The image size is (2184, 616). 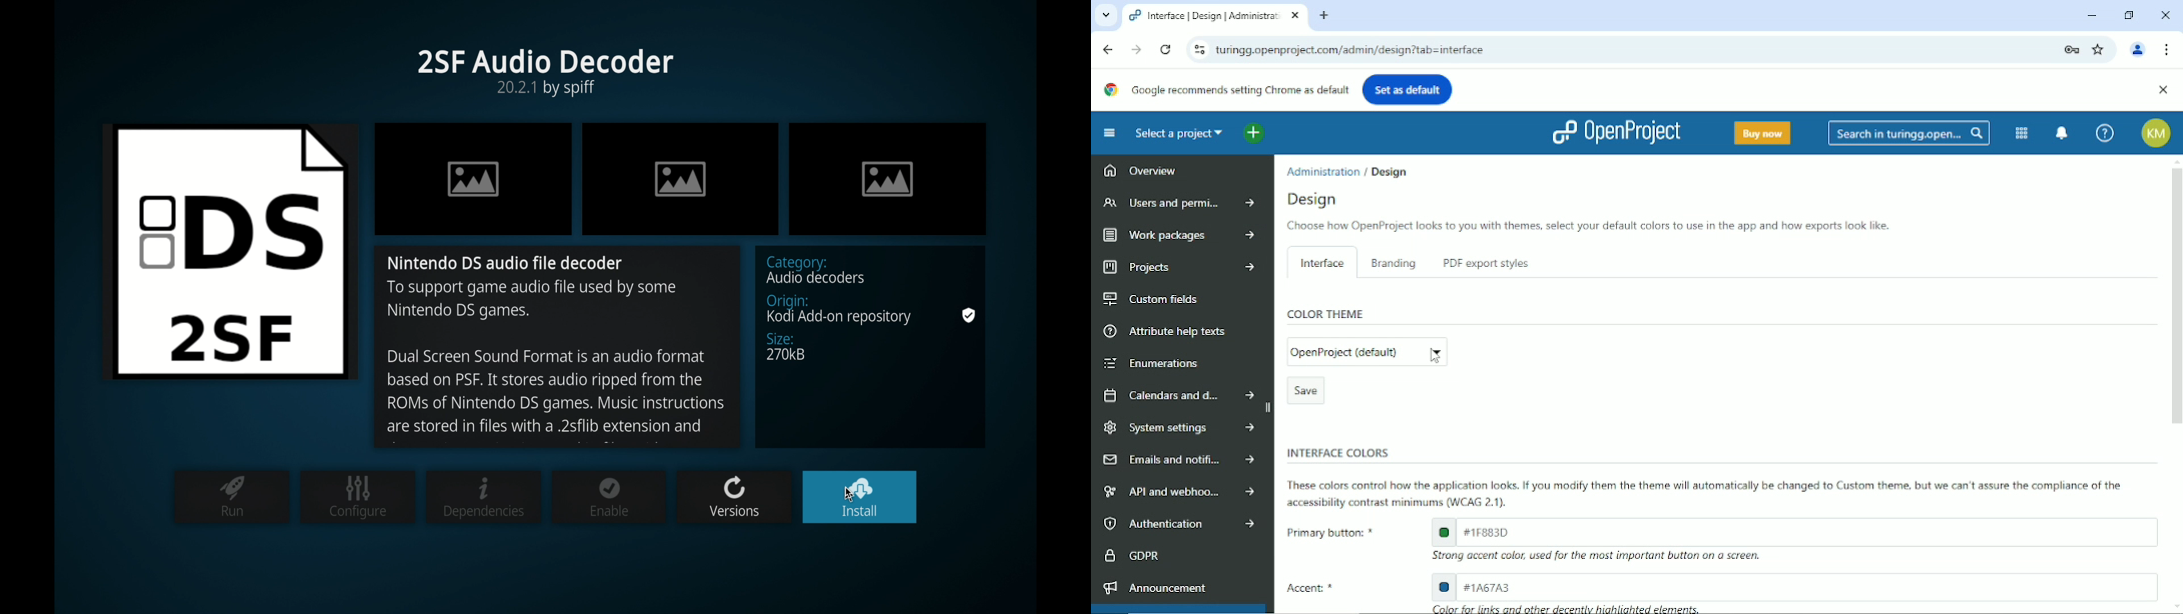 I want to click on cursor, so click(x=1440, y=357).